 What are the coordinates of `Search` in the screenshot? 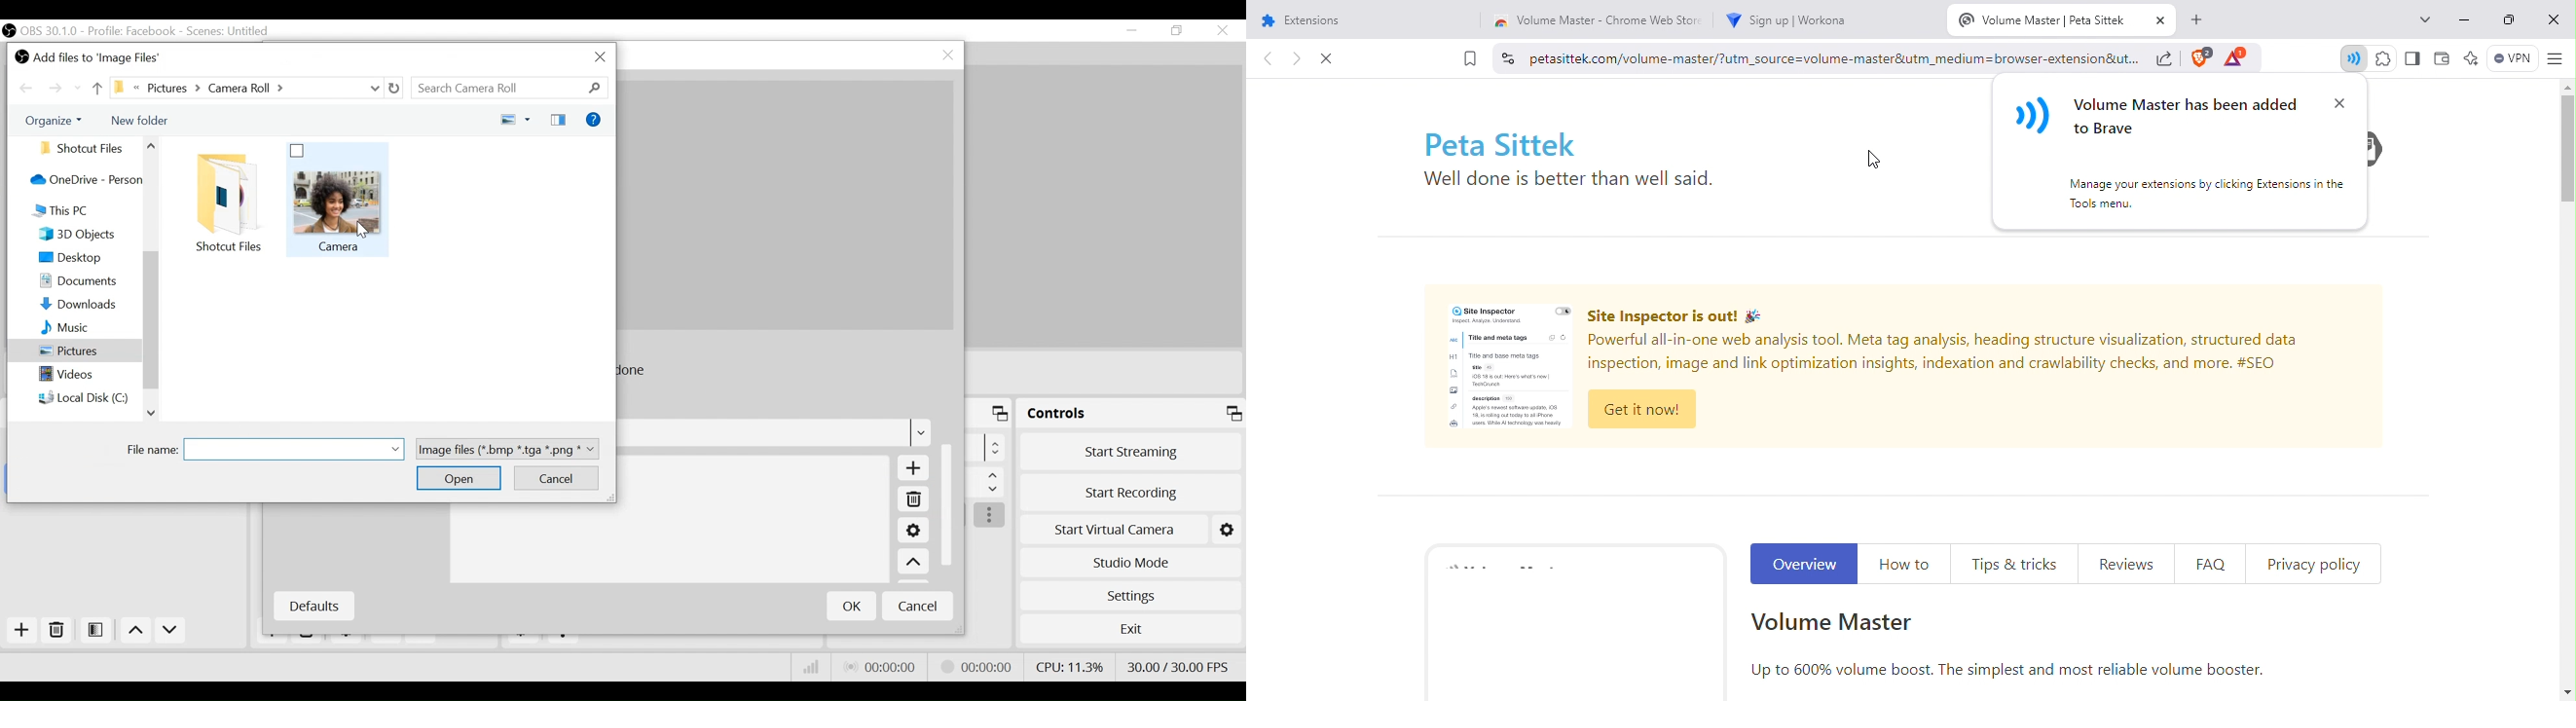 It's located at (509, 89).